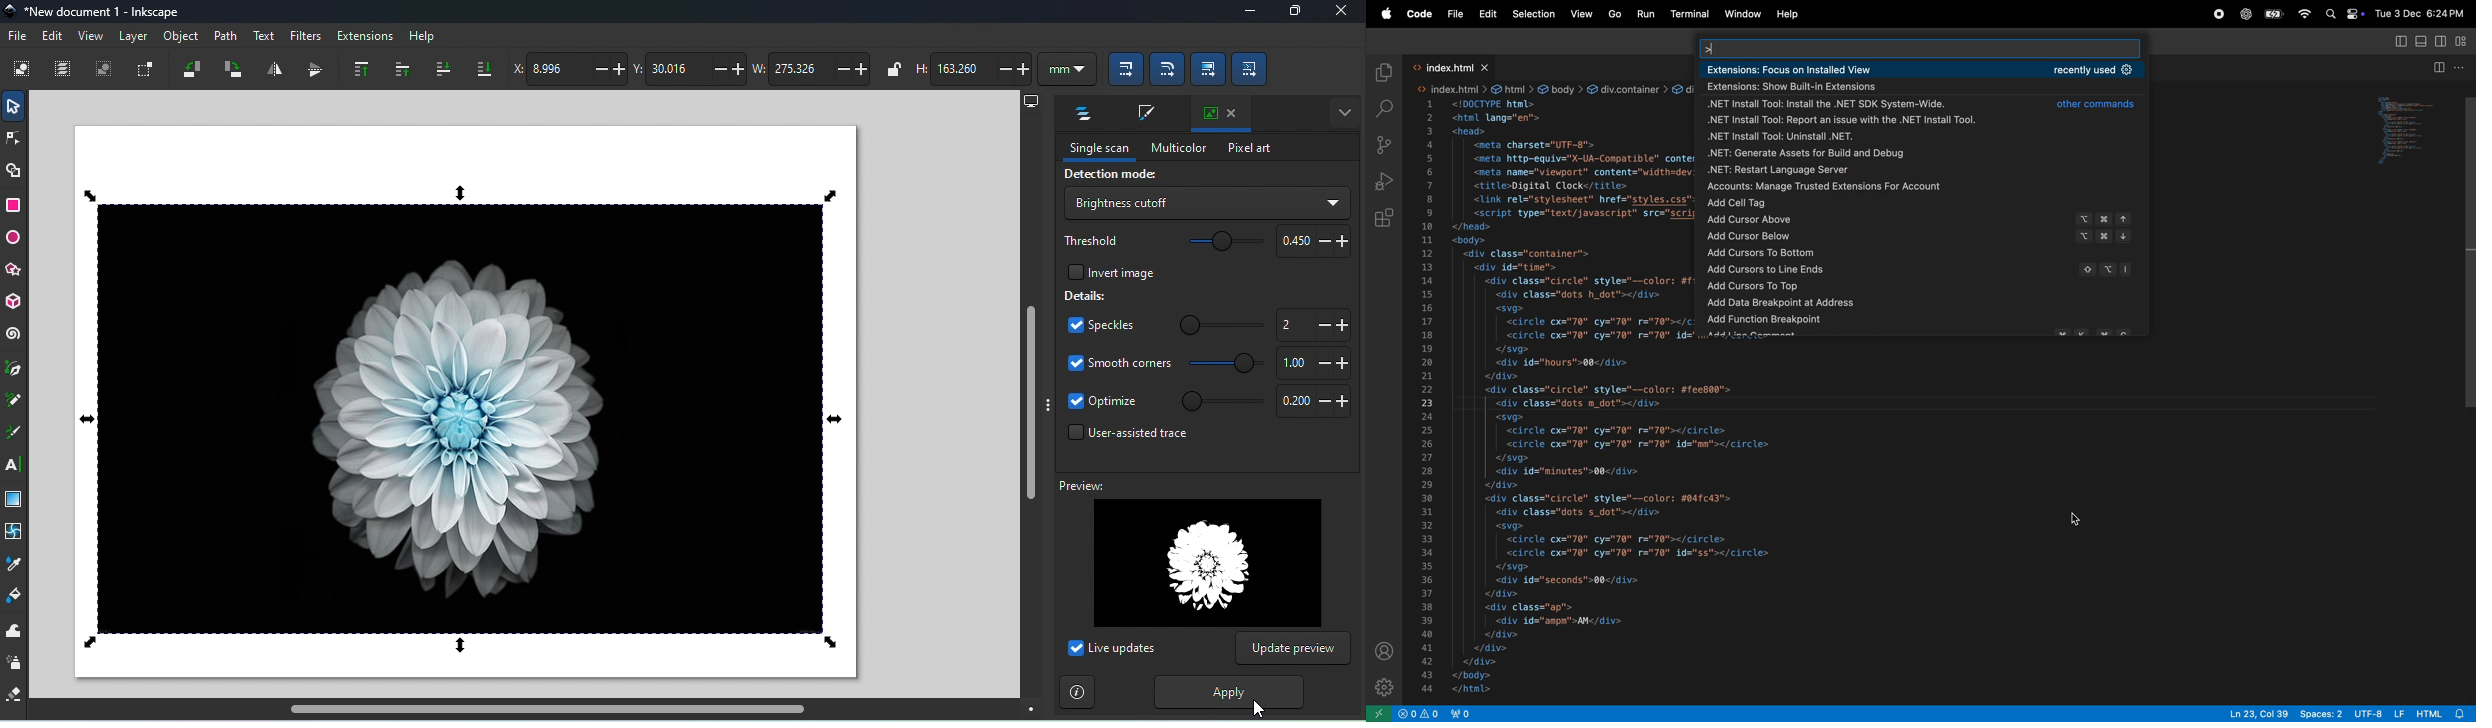 The width and height of the screenshot is (2492, 728). What do you see at coordinates (1066, 70) in the screenshot?
I see `Units` at bounding box center [1066, 70].